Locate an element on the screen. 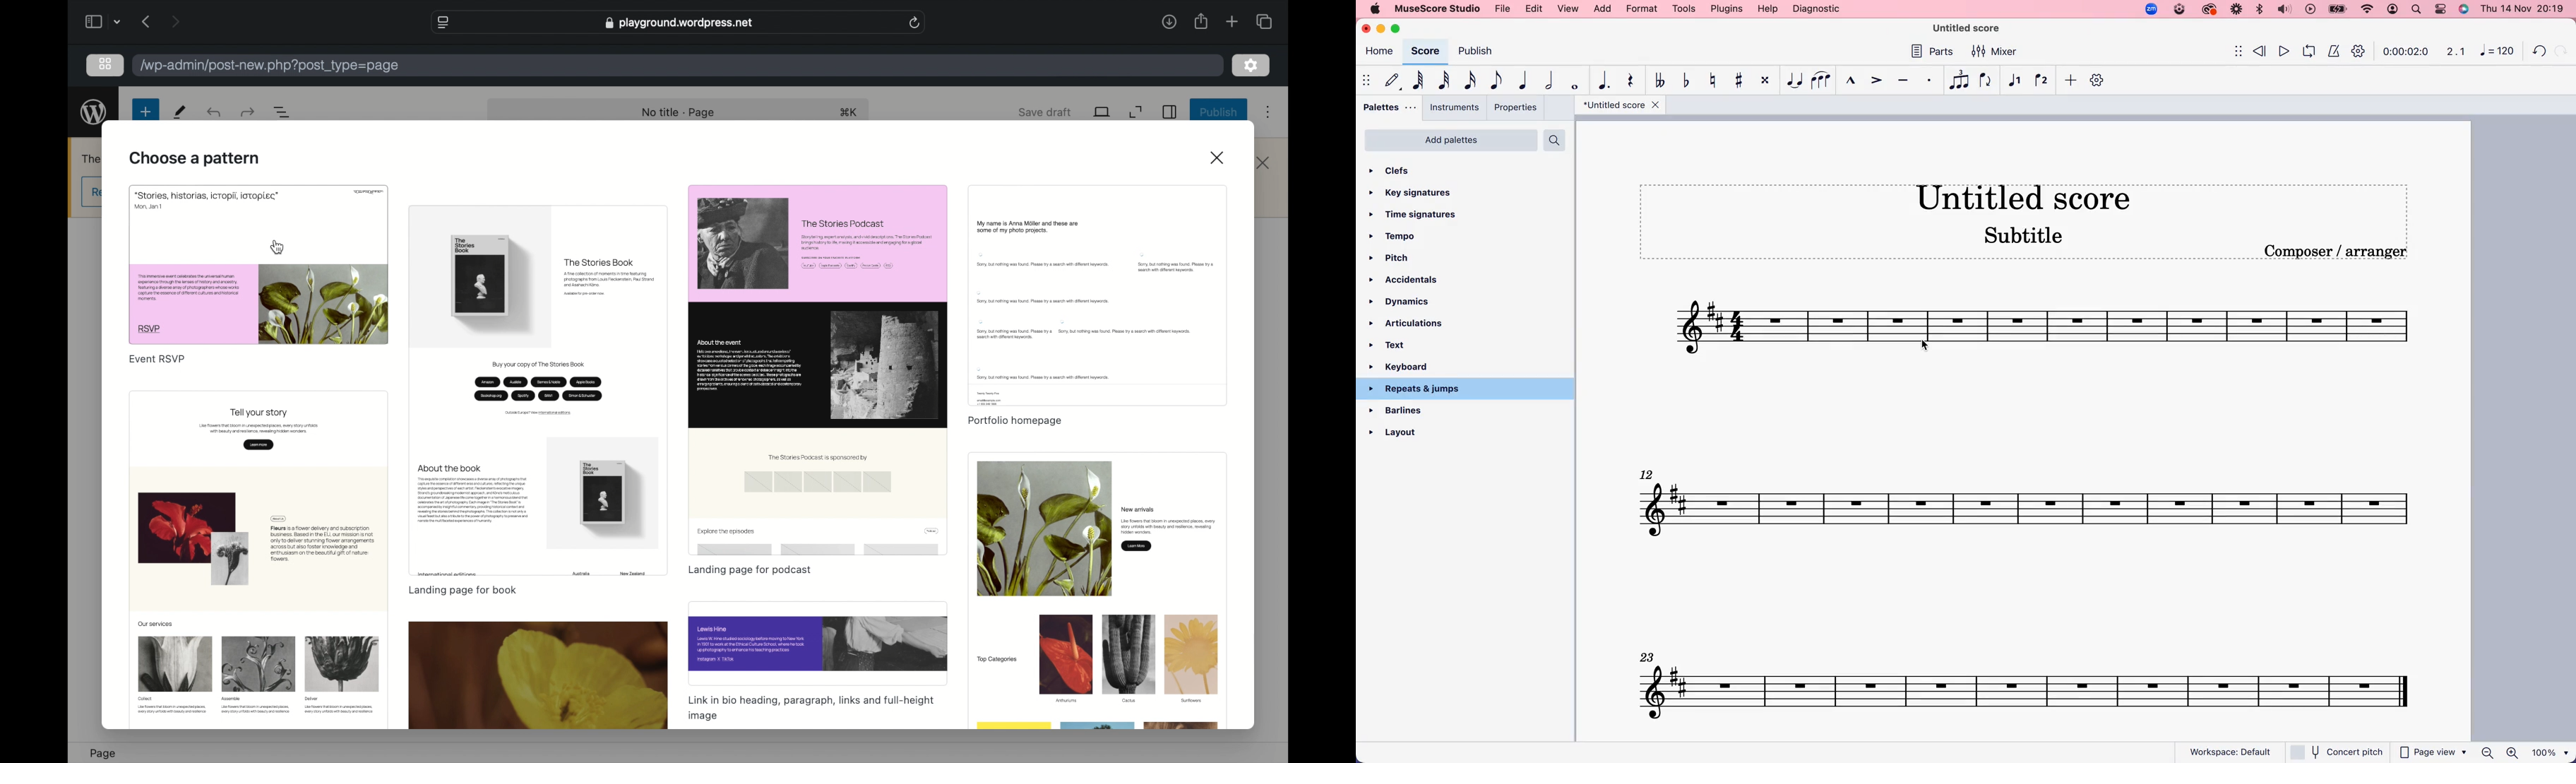 The image size is (2576, 784). augmentation dot is located at coordinates (1606, 80).